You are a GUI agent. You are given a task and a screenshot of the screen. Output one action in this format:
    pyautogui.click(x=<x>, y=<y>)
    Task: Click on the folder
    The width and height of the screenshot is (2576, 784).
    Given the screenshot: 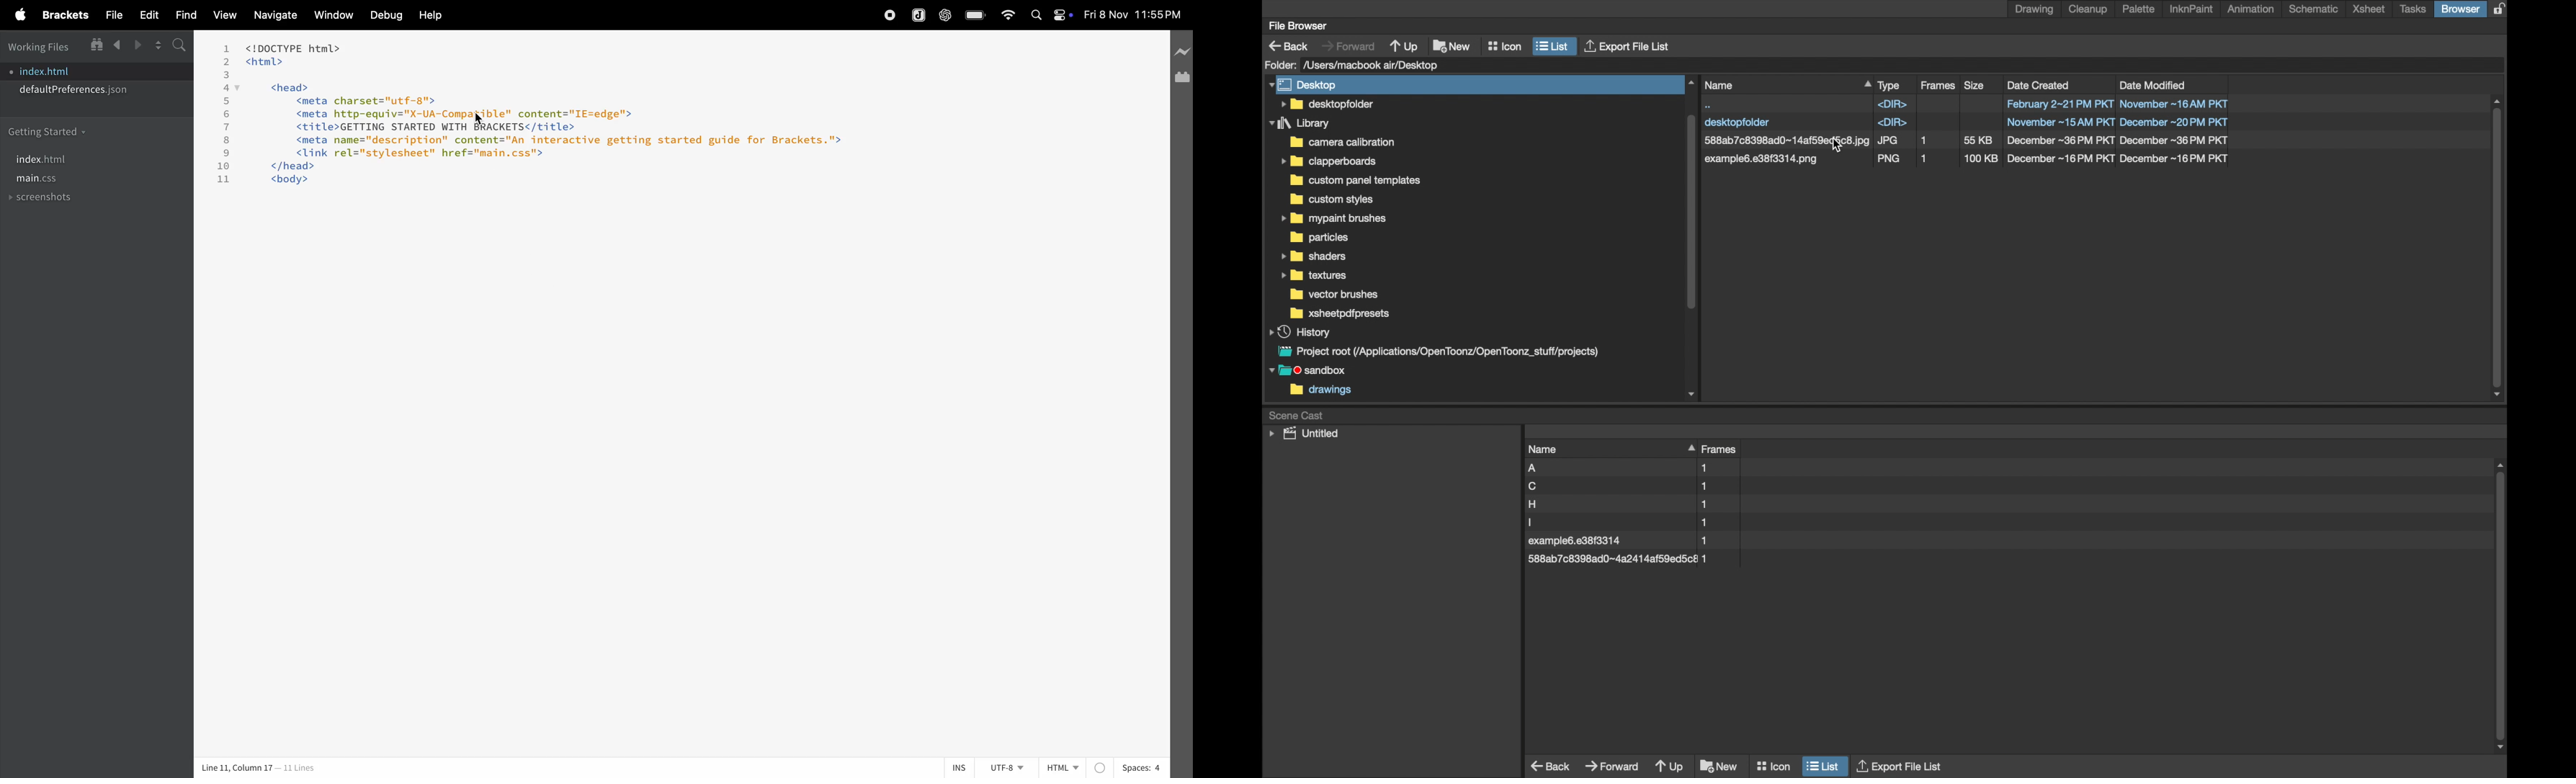 What is the action you would take?
    pyautogui.click(x=1359, y=180)
    